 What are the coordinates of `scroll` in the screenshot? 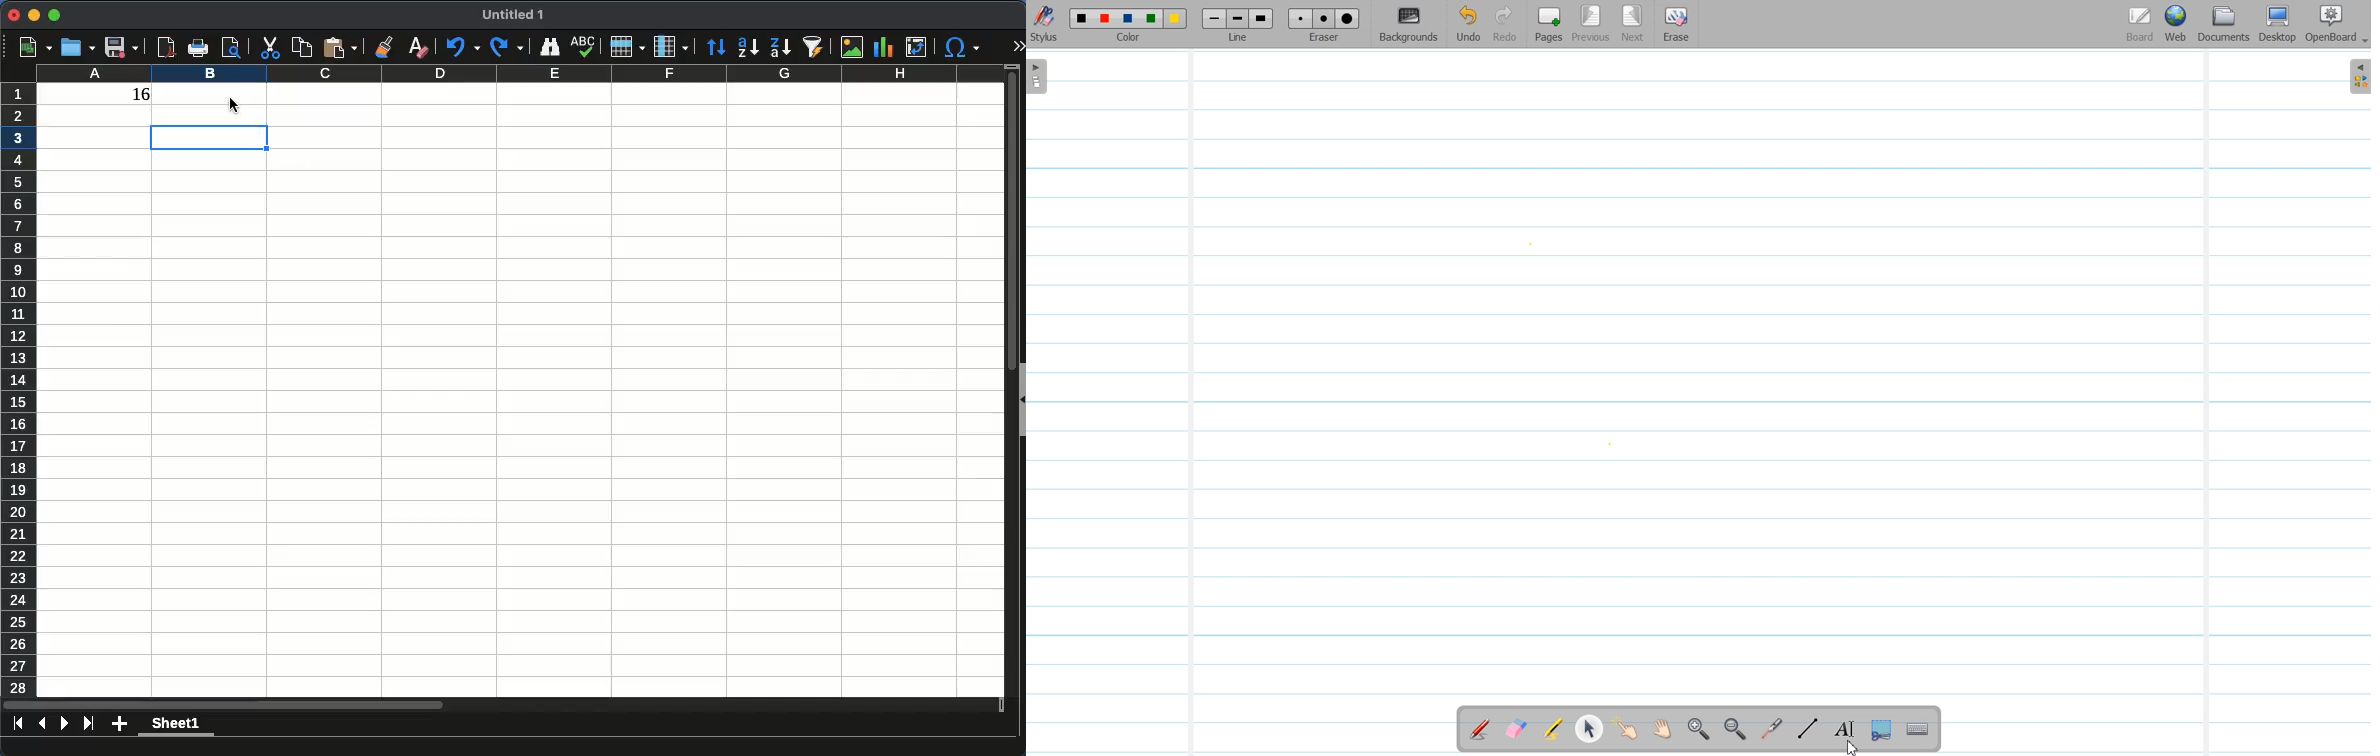 It's located at (1007, 381).